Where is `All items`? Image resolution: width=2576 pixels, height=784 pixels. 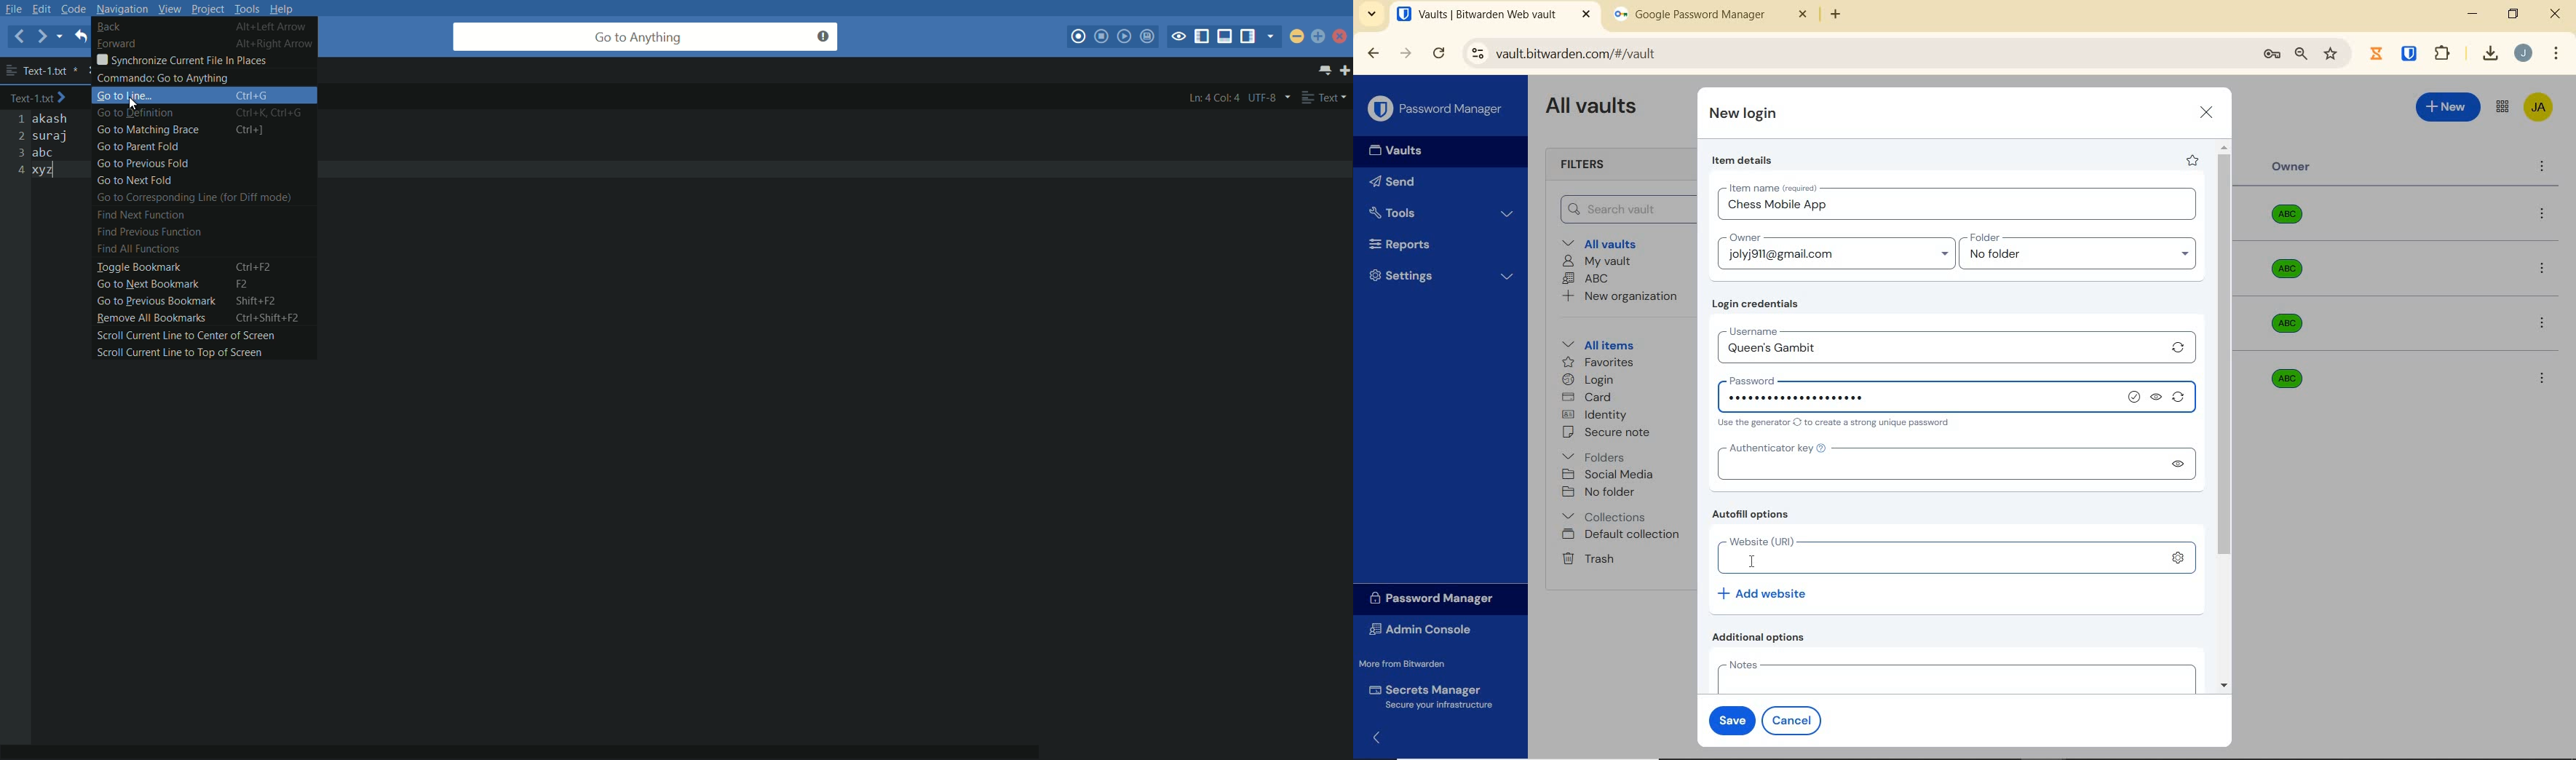
All items is located at coordinates (1596, 343).